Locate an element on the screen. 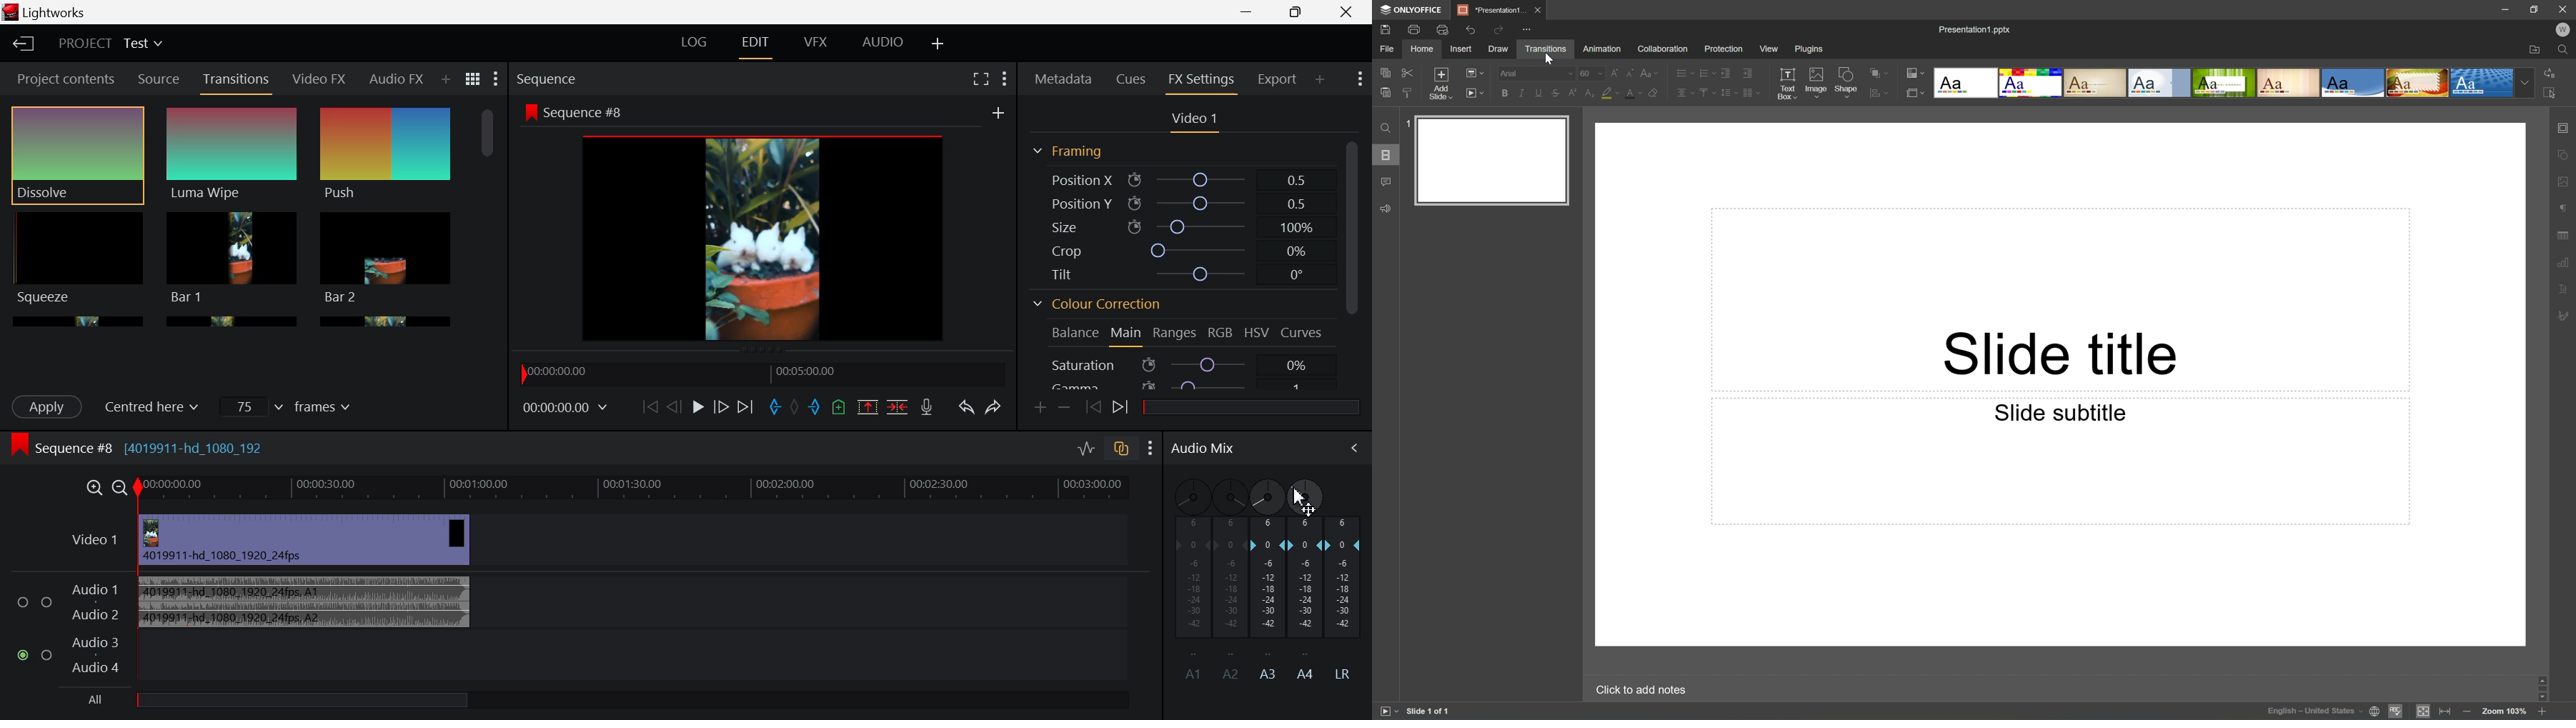  Undo is located at coordinates (1471, 29).